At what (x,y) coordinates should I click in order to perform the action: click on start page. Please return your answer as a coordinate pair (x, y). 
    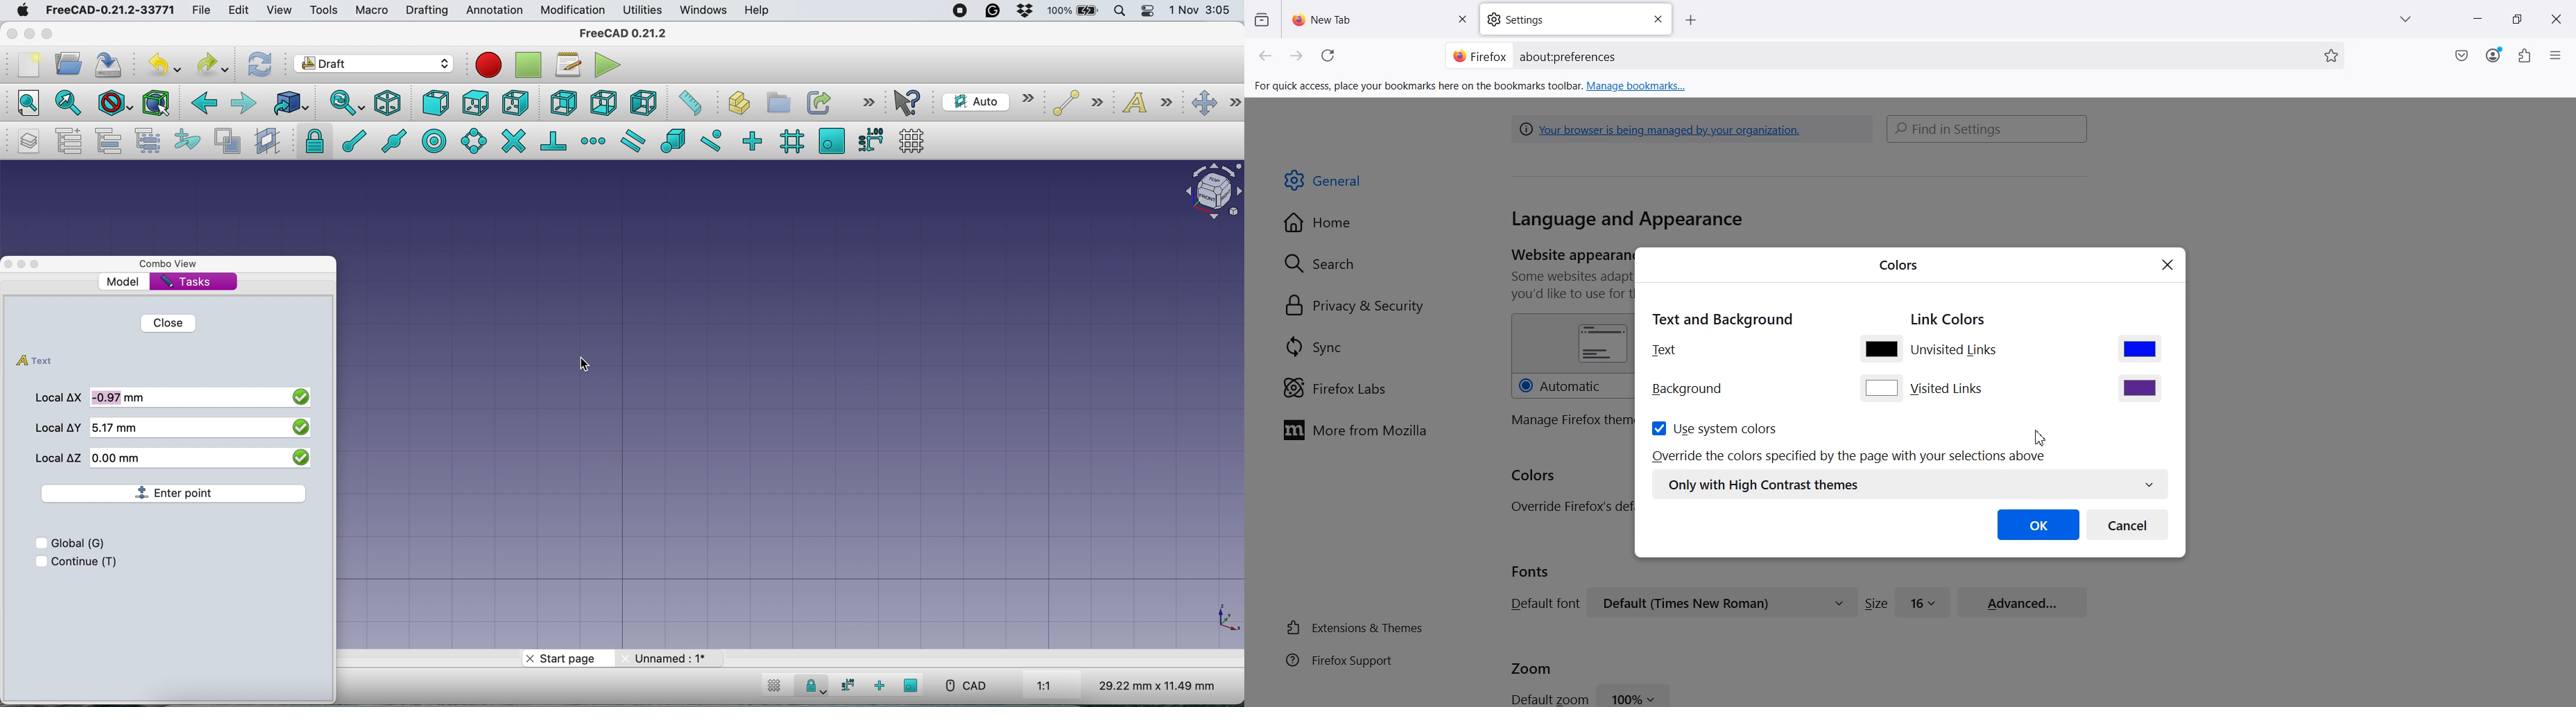
    Looking at the image, I should click on (557, 657).